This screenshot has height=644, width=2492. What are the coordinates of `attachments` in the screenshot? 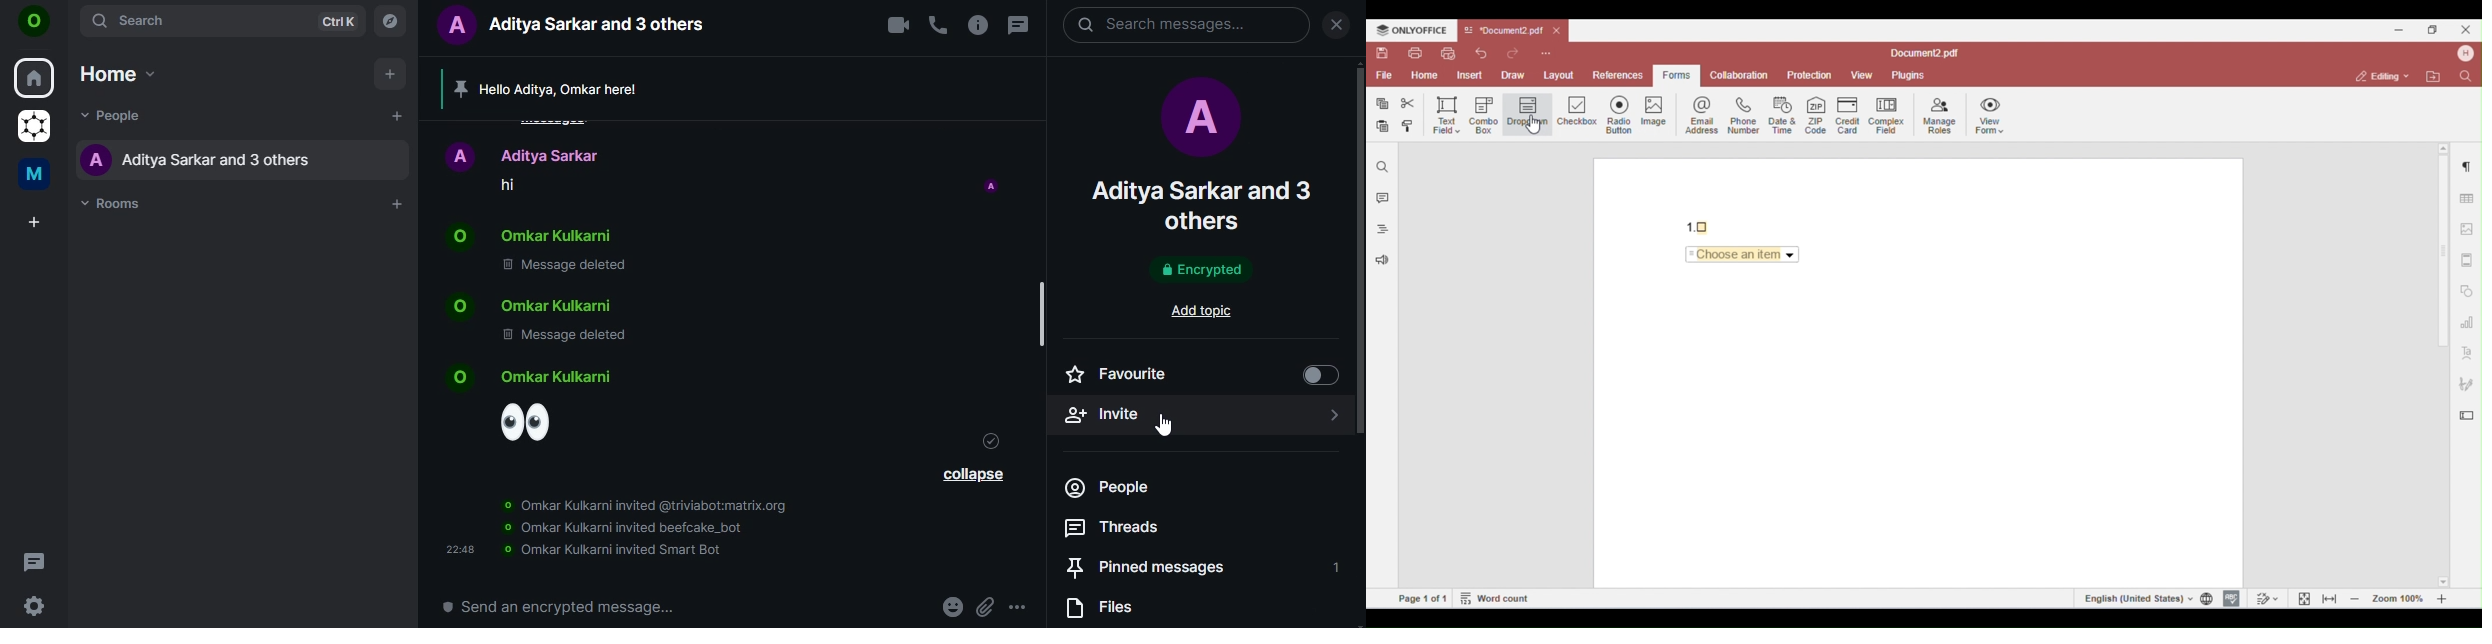 It's located at (989, 607).